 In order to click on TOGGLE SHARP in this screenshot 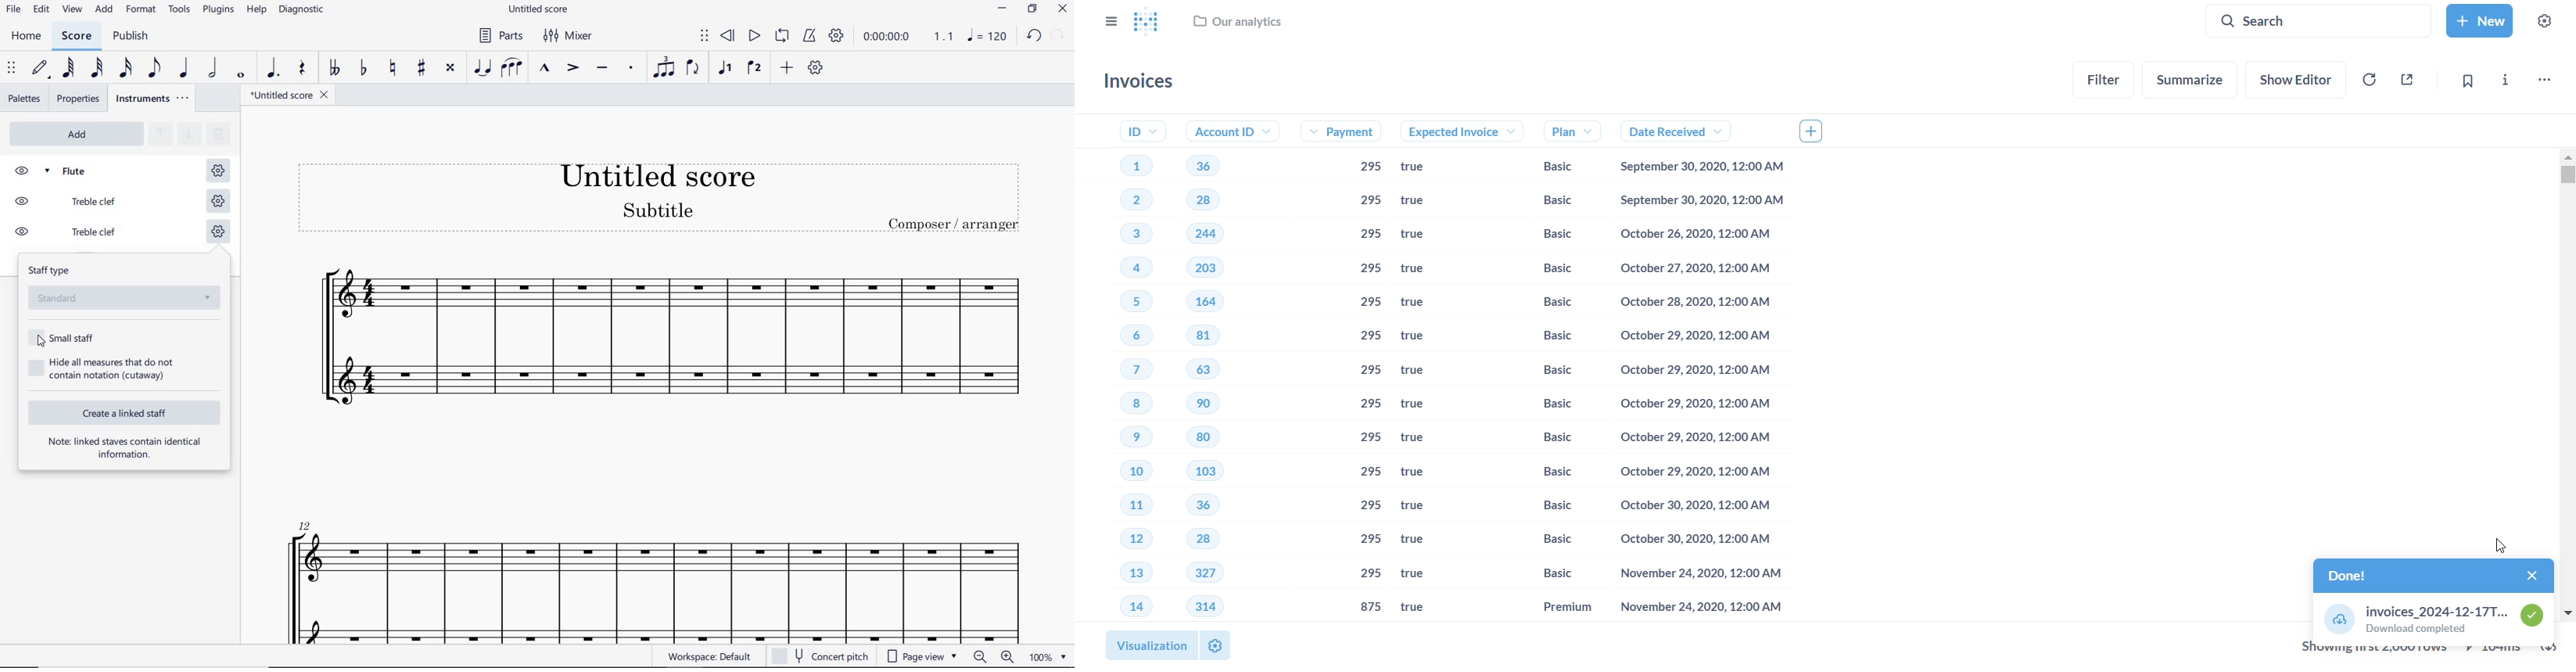, I will do `click(420, 67)`.